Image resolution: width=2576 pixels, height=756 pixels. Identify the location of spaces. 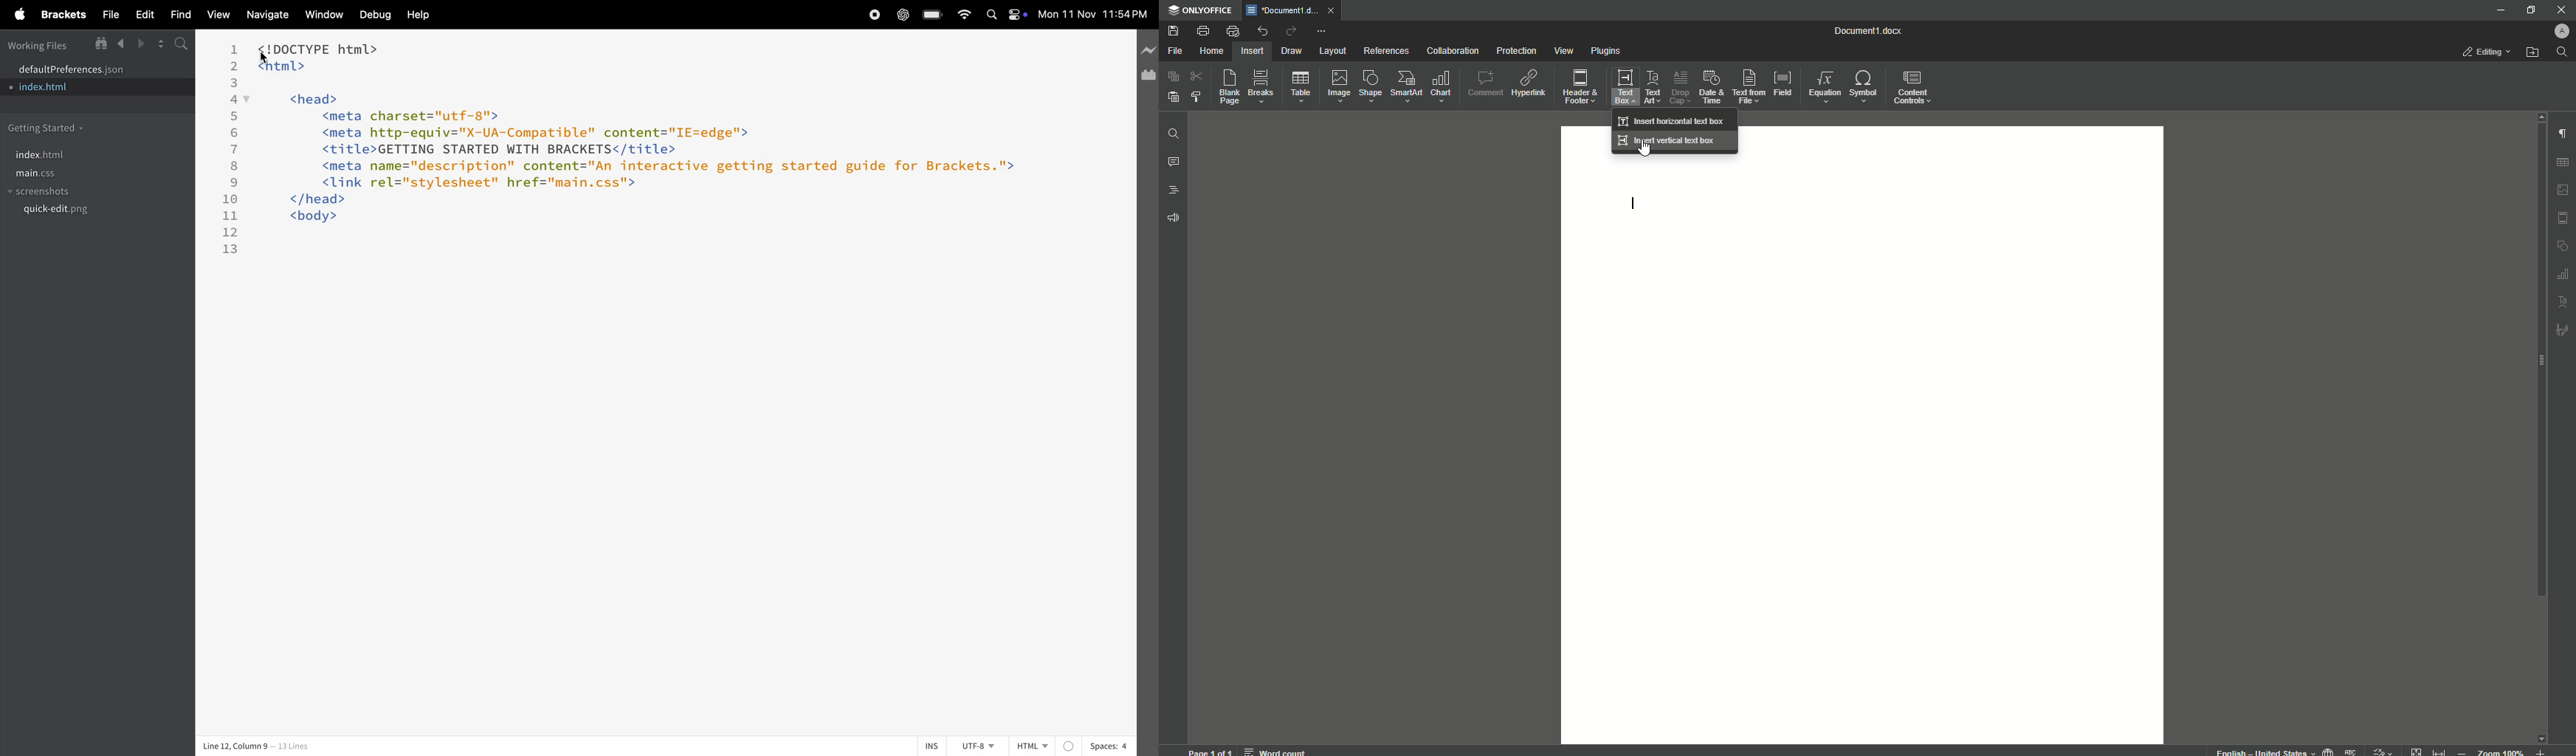
(1108, 746).